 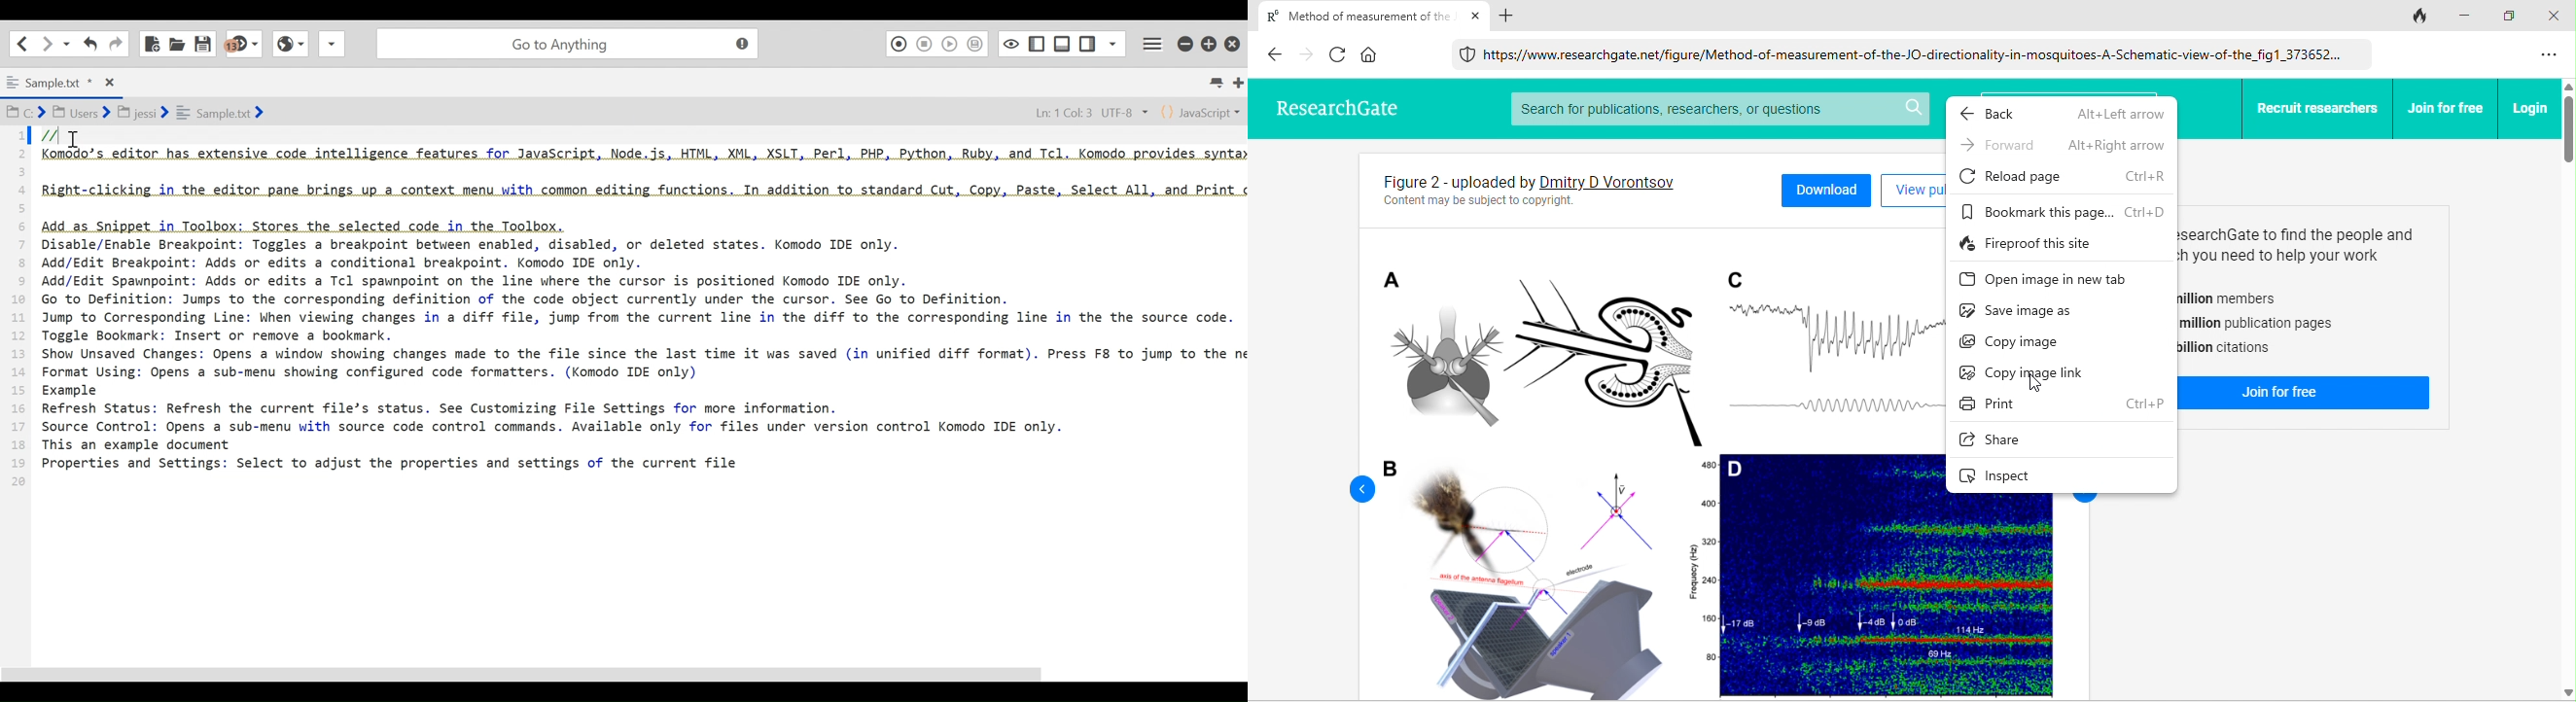 I want to click on open image in new tab, so click(x=2048, y=278).